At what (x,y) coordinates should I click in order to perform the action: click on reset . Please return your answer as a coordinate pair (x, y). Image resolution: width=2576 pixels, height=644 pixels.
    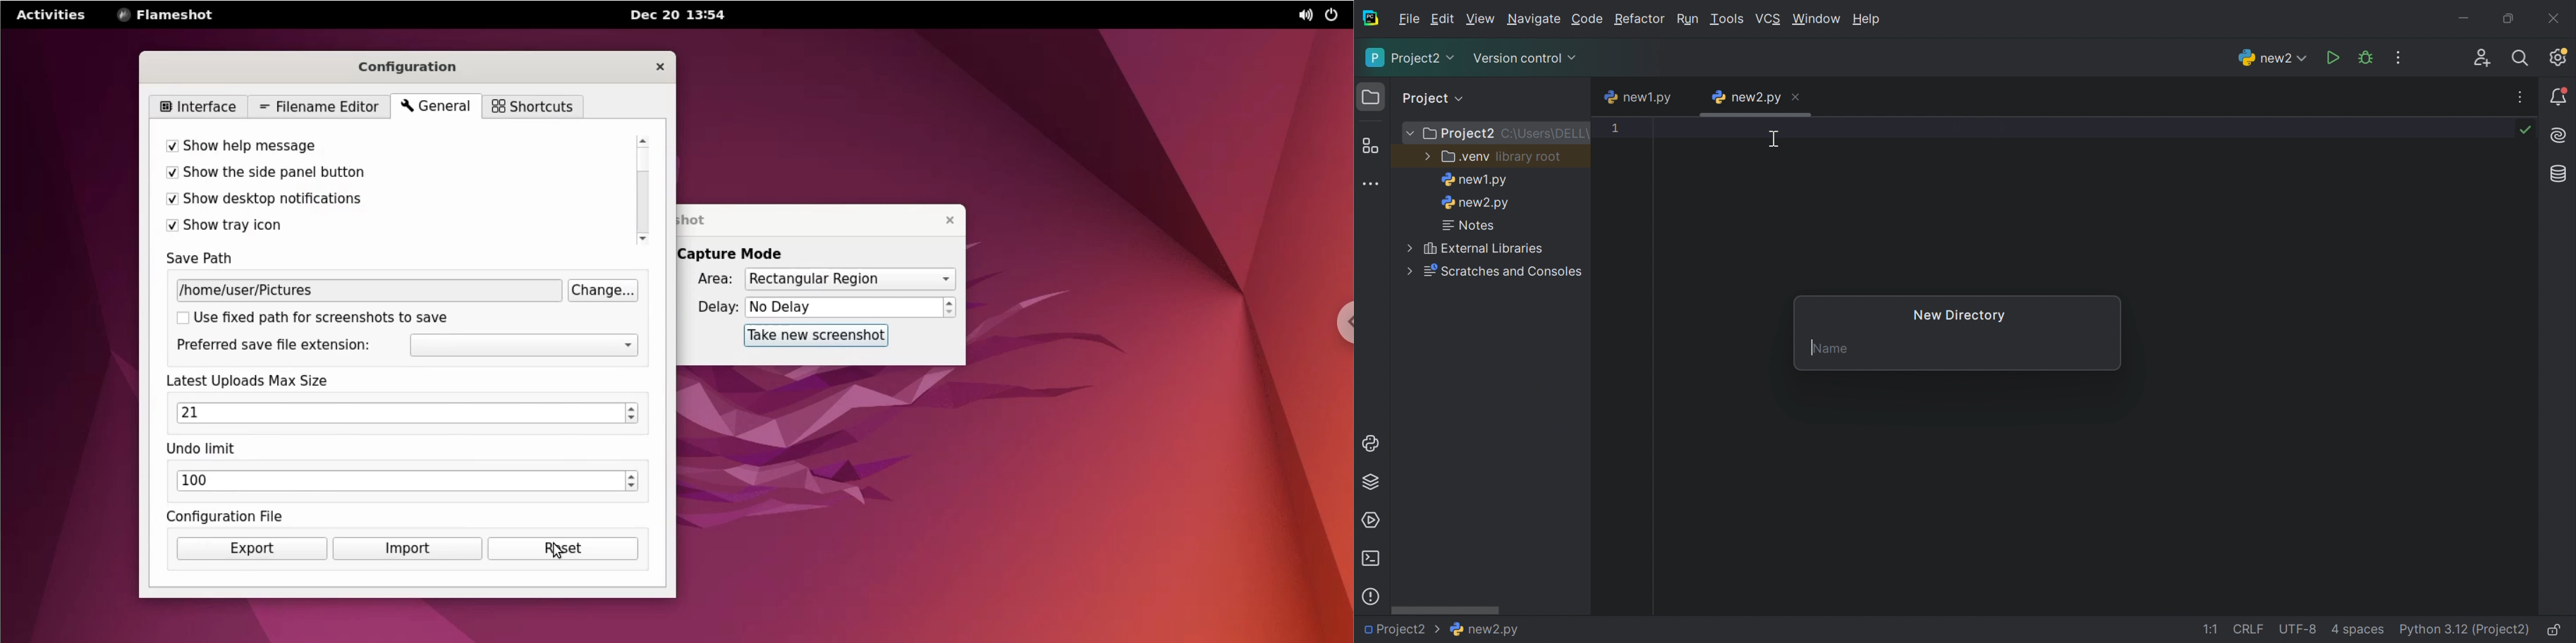
    Looking at the image, I should click on (561, 549).